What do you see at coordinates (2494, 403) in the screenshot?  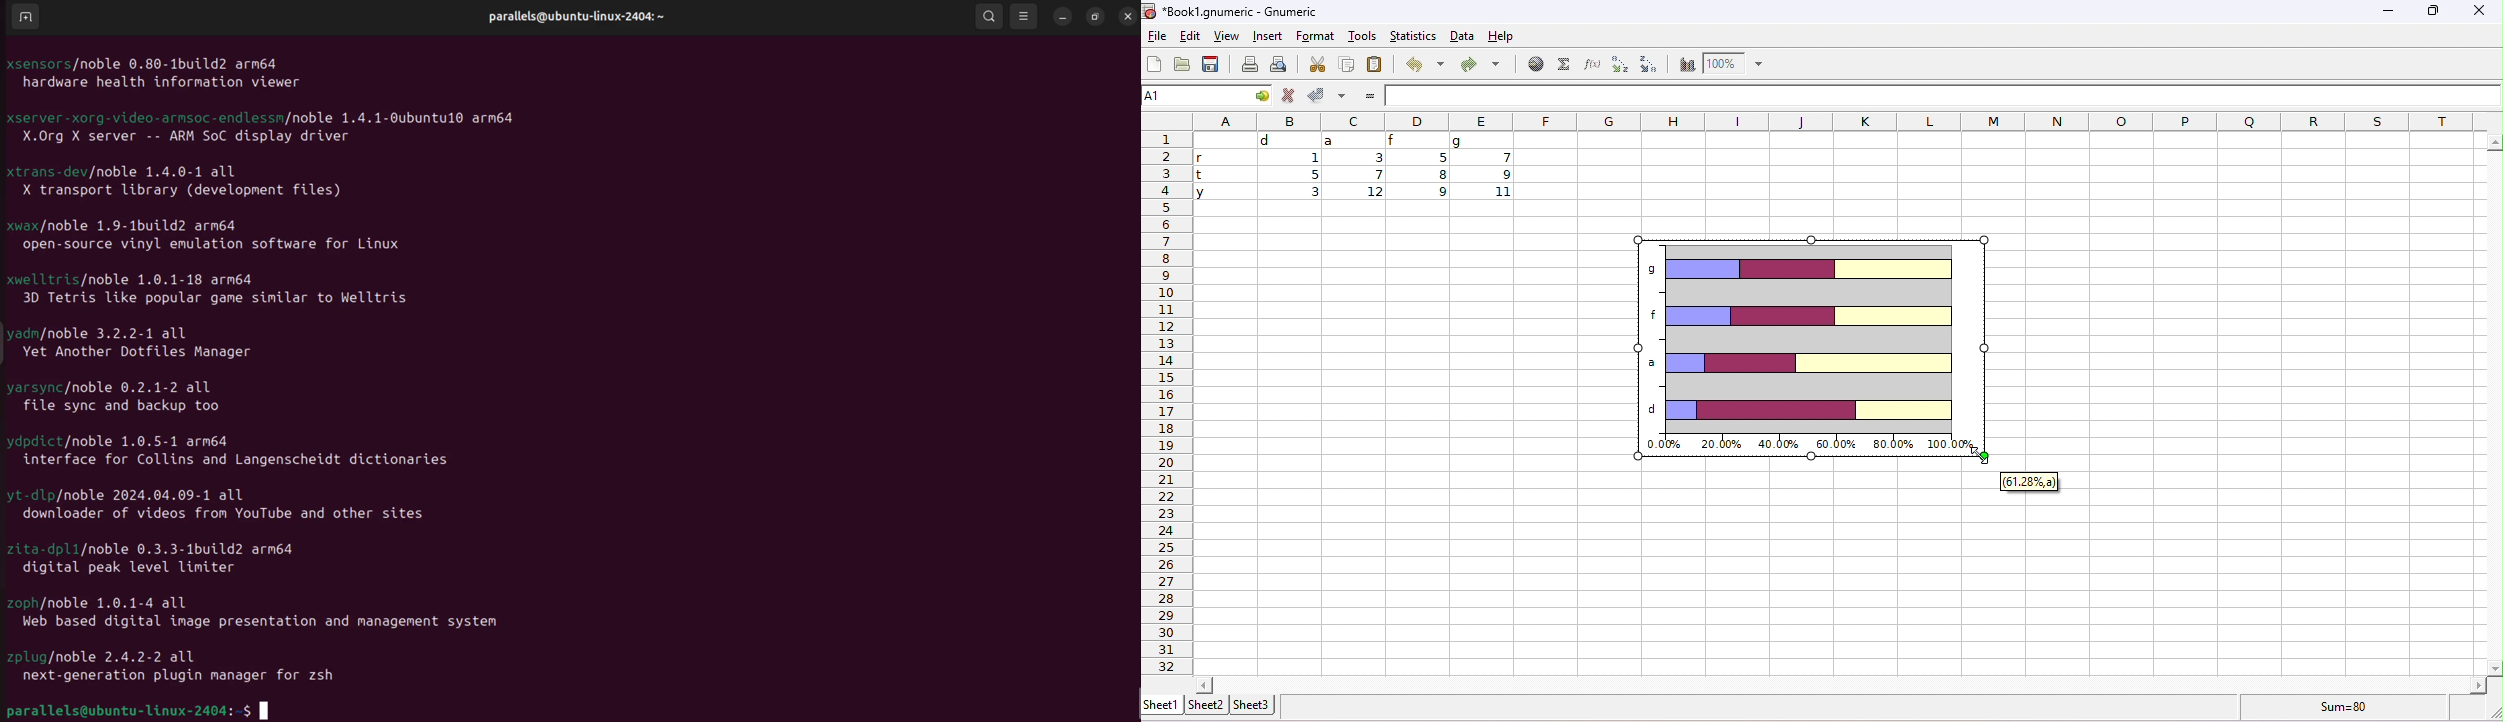 I see `vertical slider` at bounding box center [2494, 403].